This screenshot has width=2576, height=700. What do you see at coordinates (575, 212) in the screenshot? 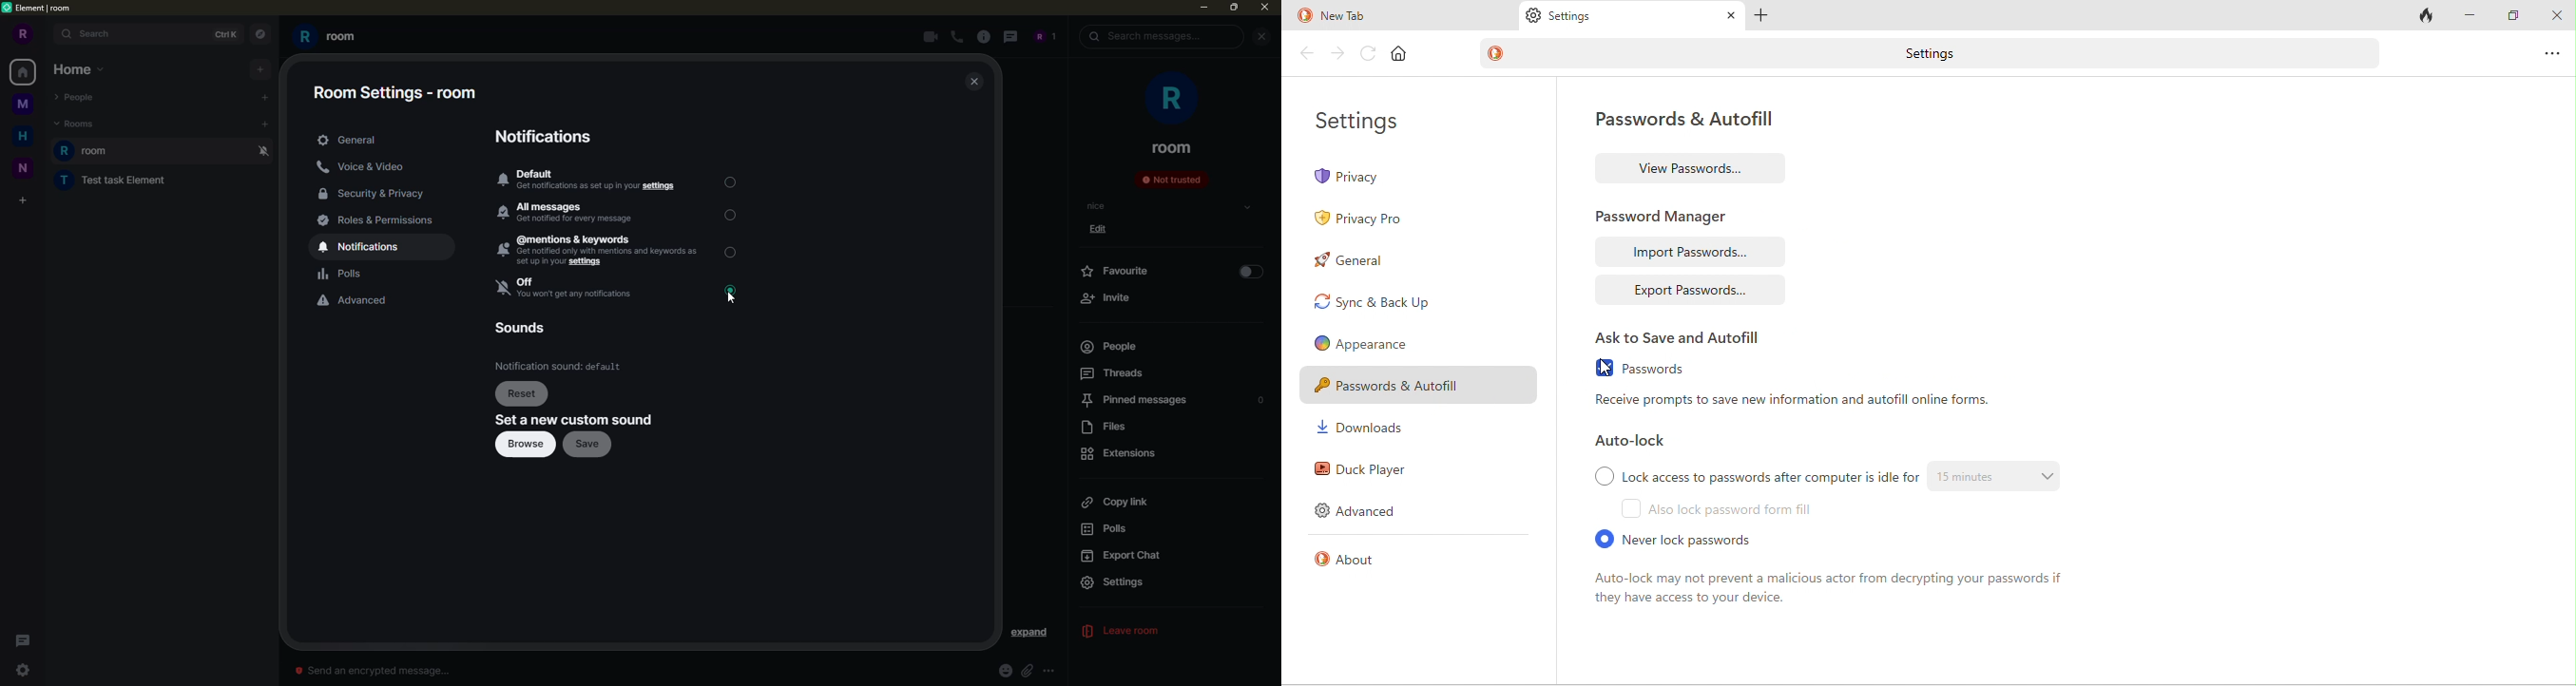
I see `all messages` at bounding box center [575, 212].